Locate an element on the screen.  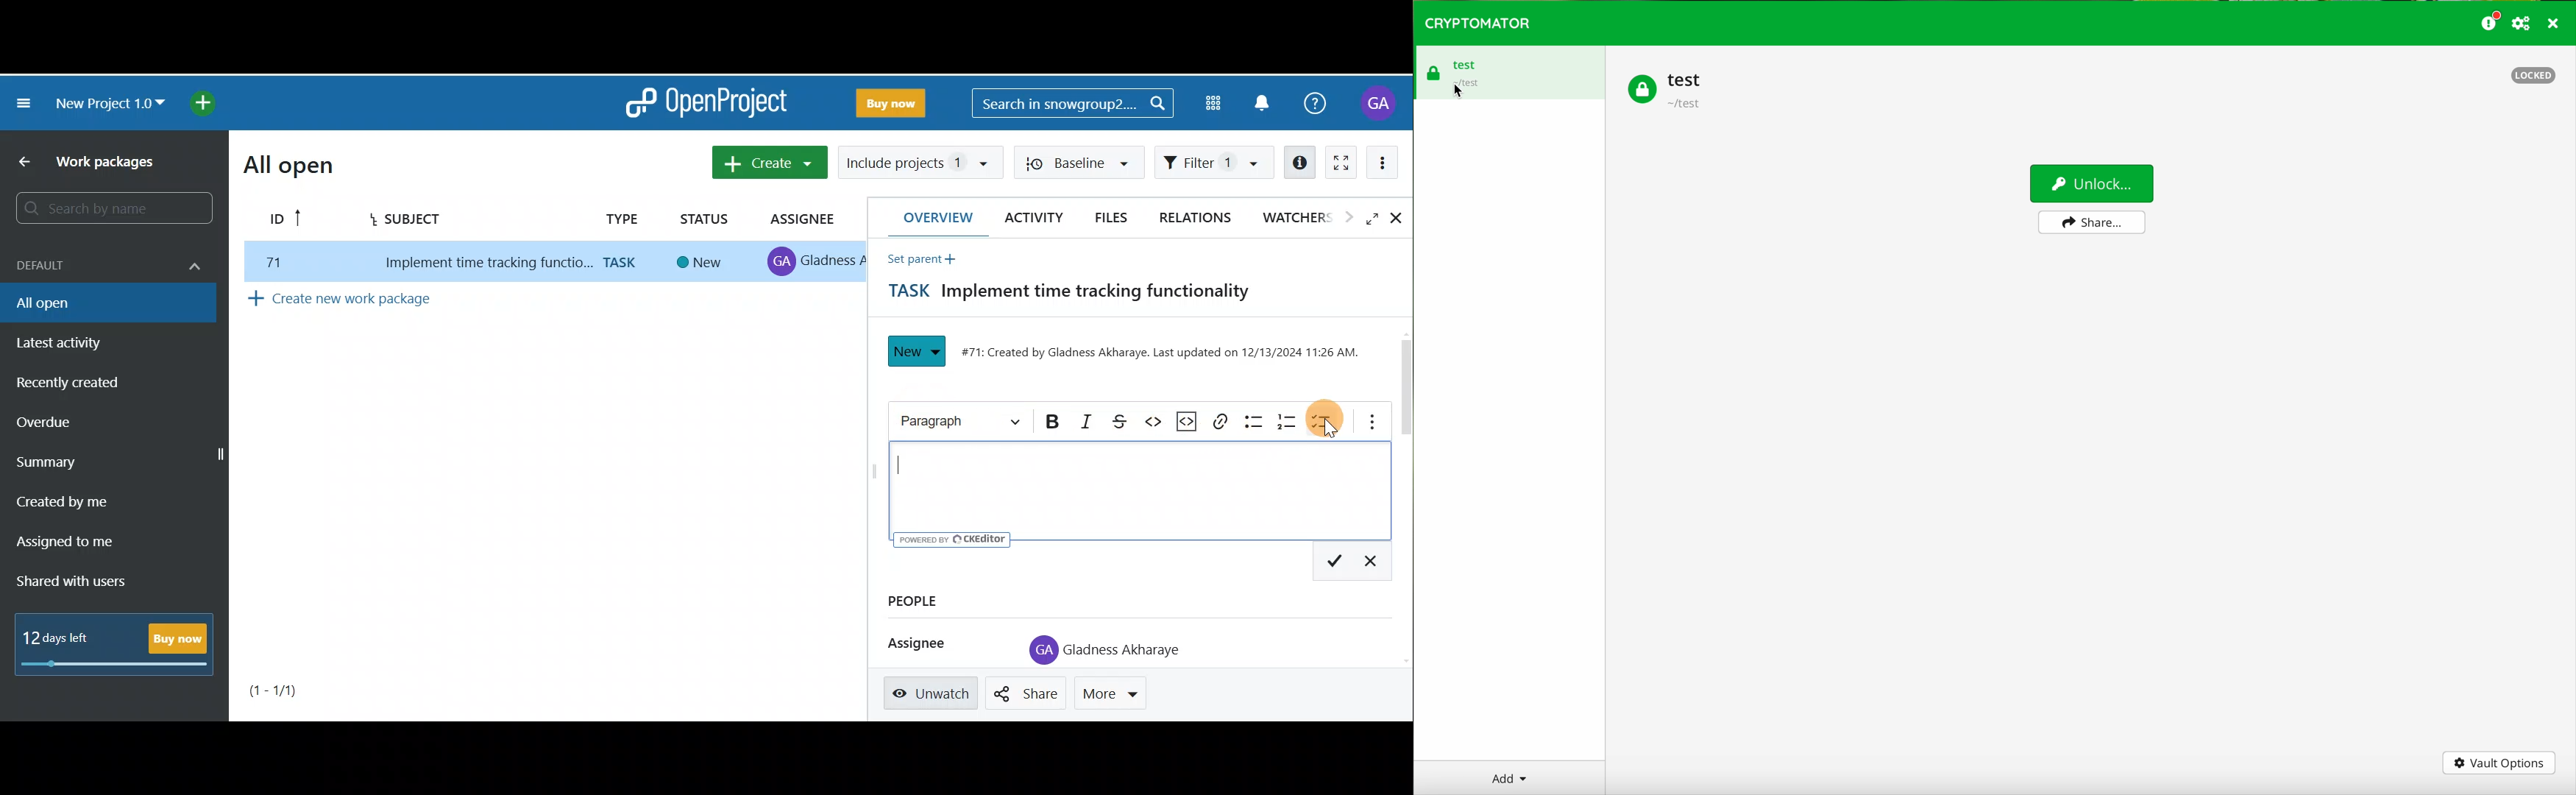
Assignee is located at coordinates (911, 642).